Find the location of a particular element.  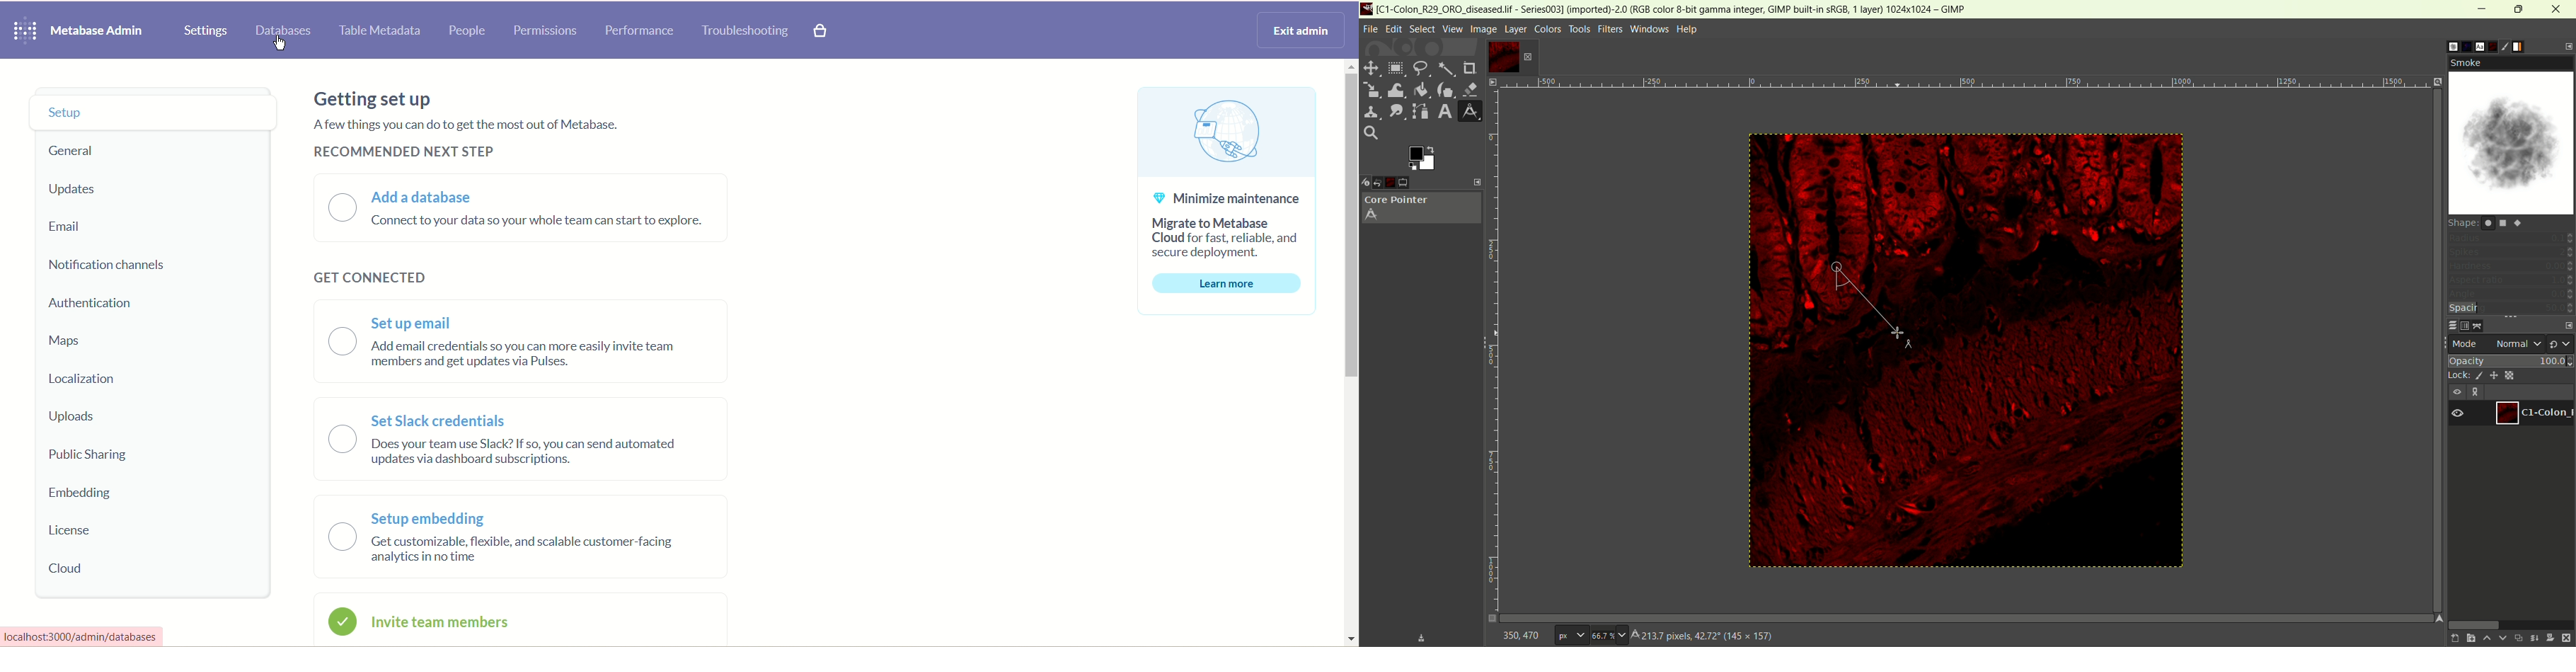

eraser tool is located at coordinates (1472, 88).